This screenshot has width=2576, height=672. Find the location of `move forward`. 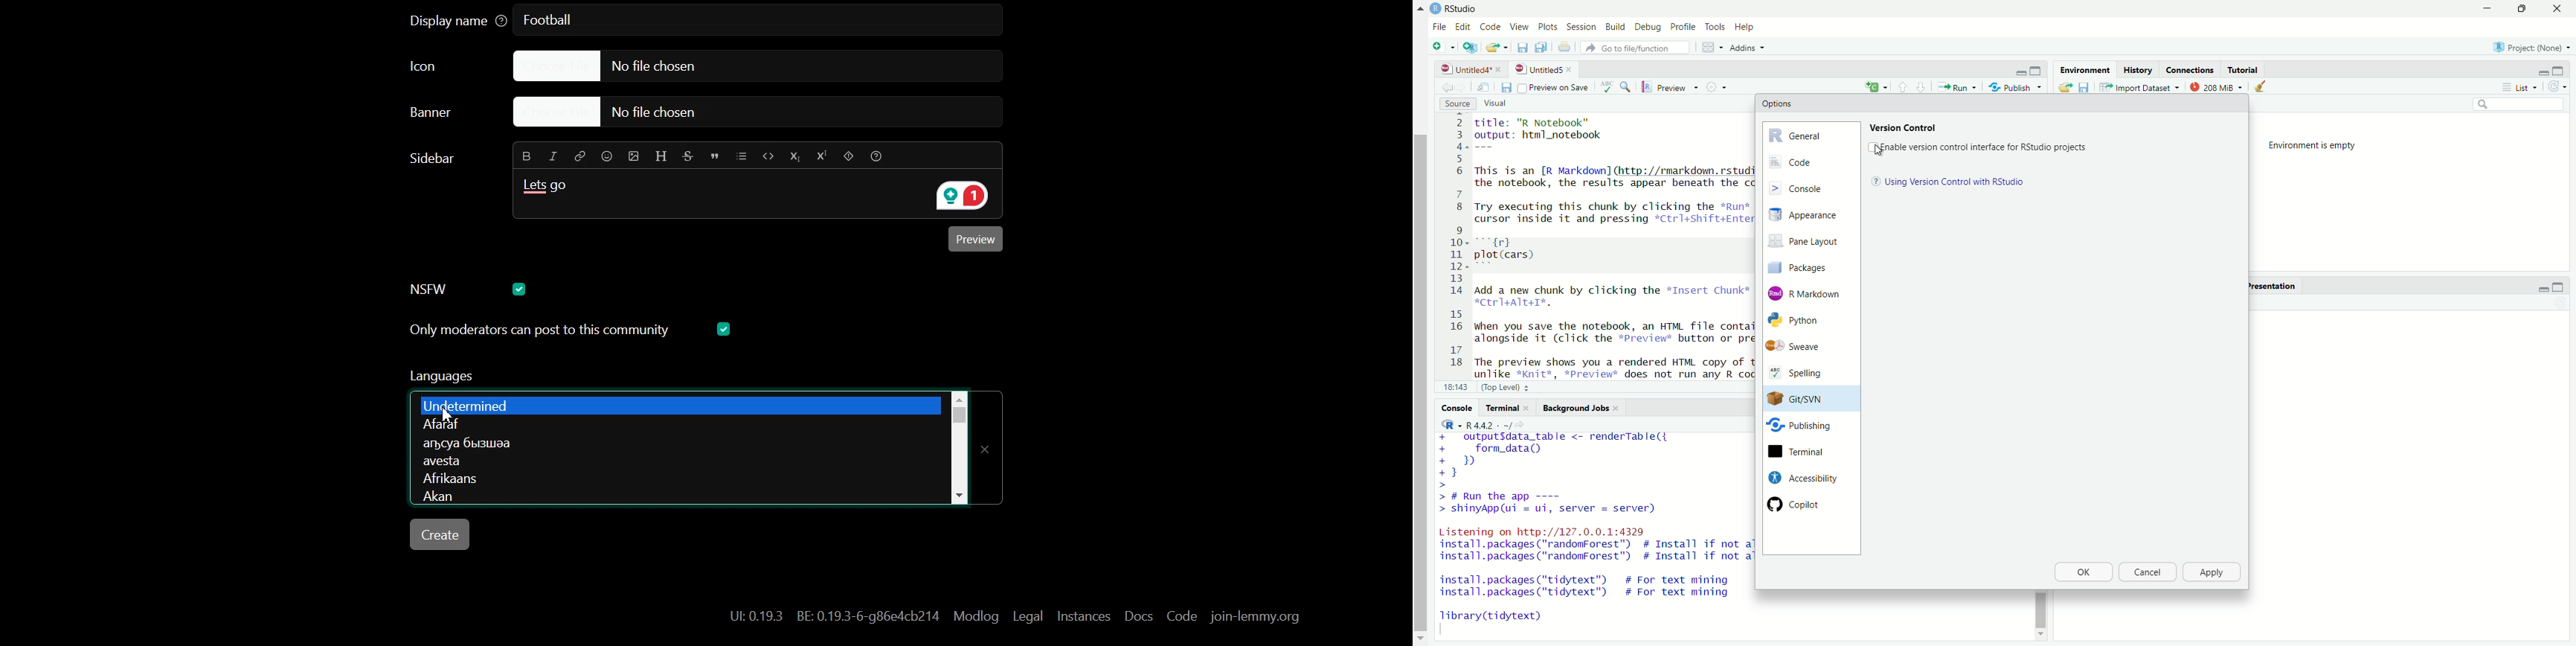

move forward is located at coordinates (1445, 87).